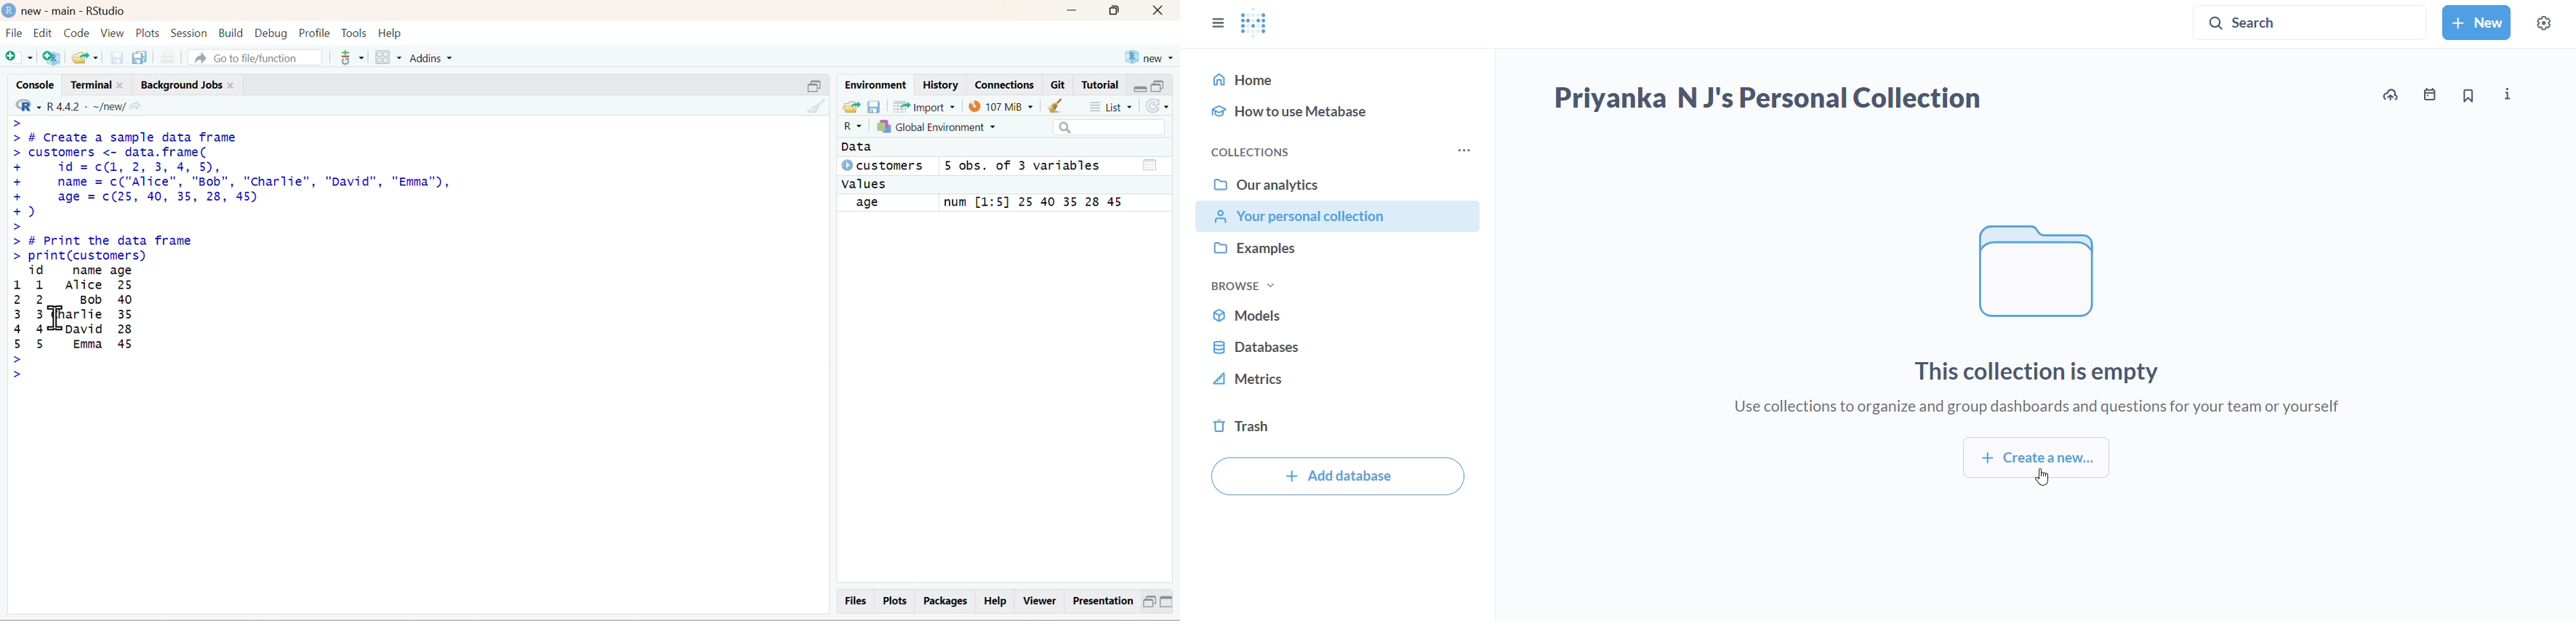 The image size is (2576, 644). Describe the element at coordinates (1139, 85) in the screenshot. I see `minimise` at that location.